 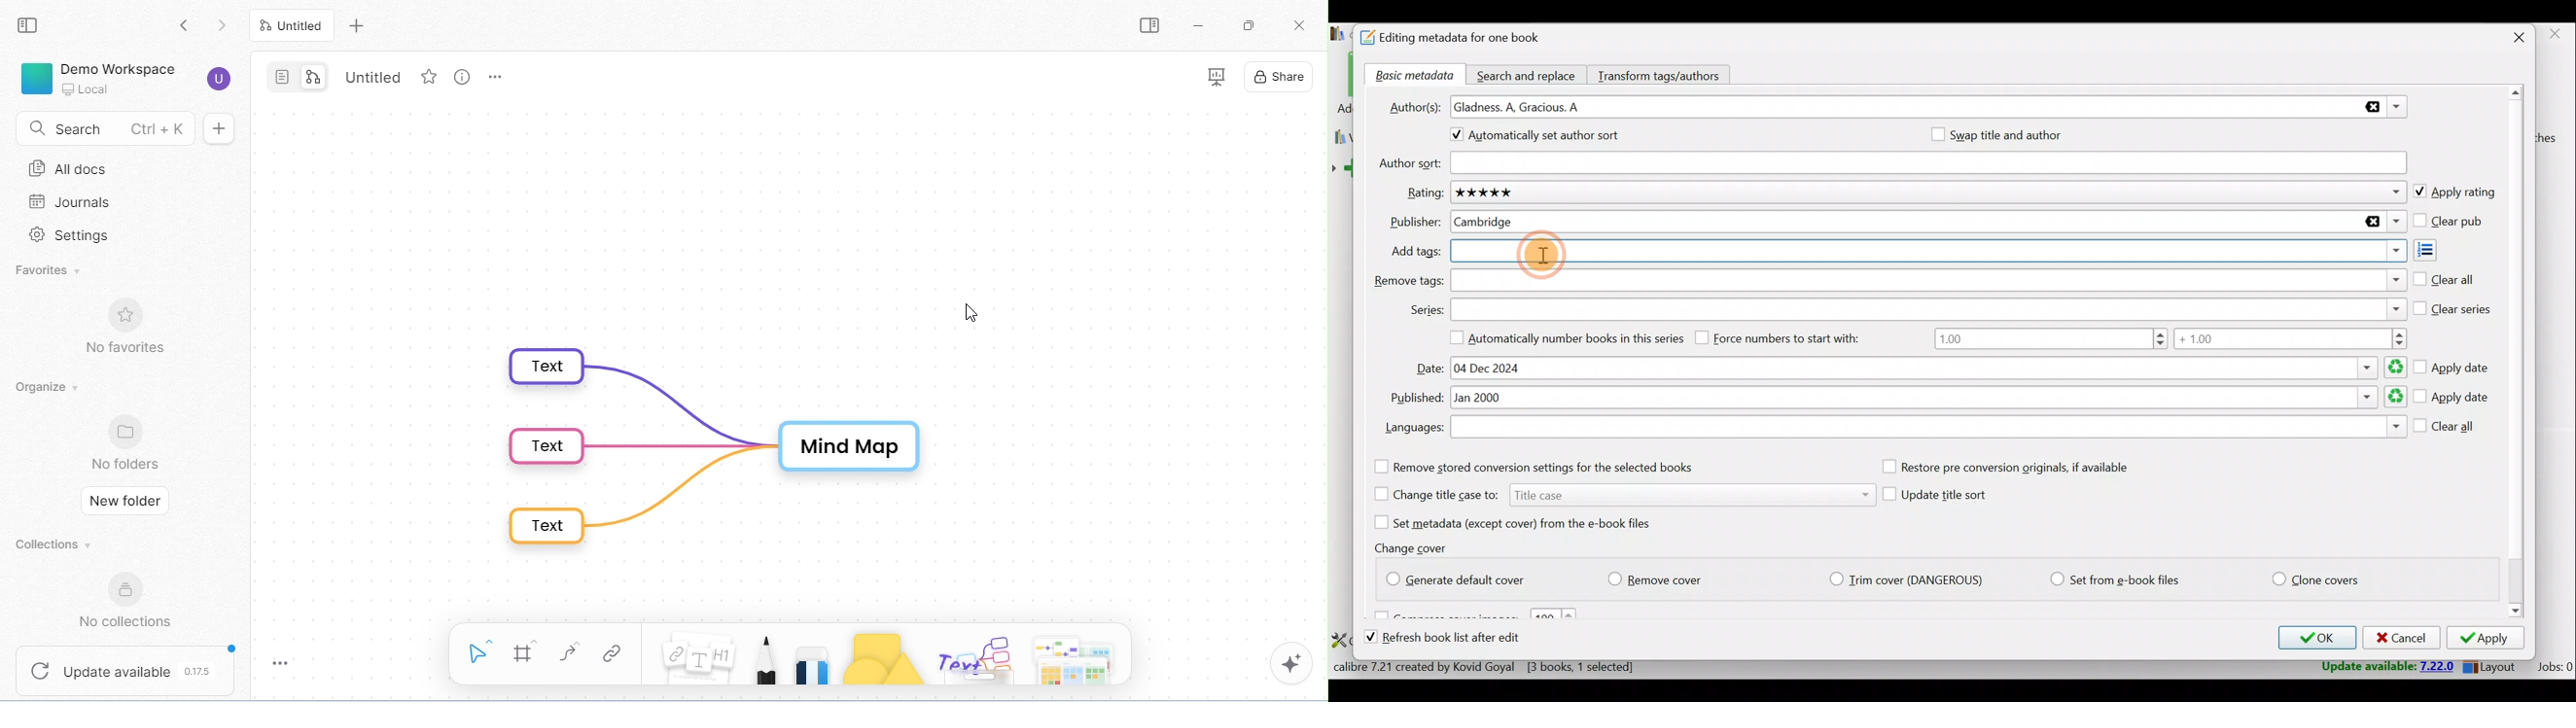 What do you see at coordinates (1508, 666) in the screenshot?
I see `Statistics` at bounding box center [1508, 666].